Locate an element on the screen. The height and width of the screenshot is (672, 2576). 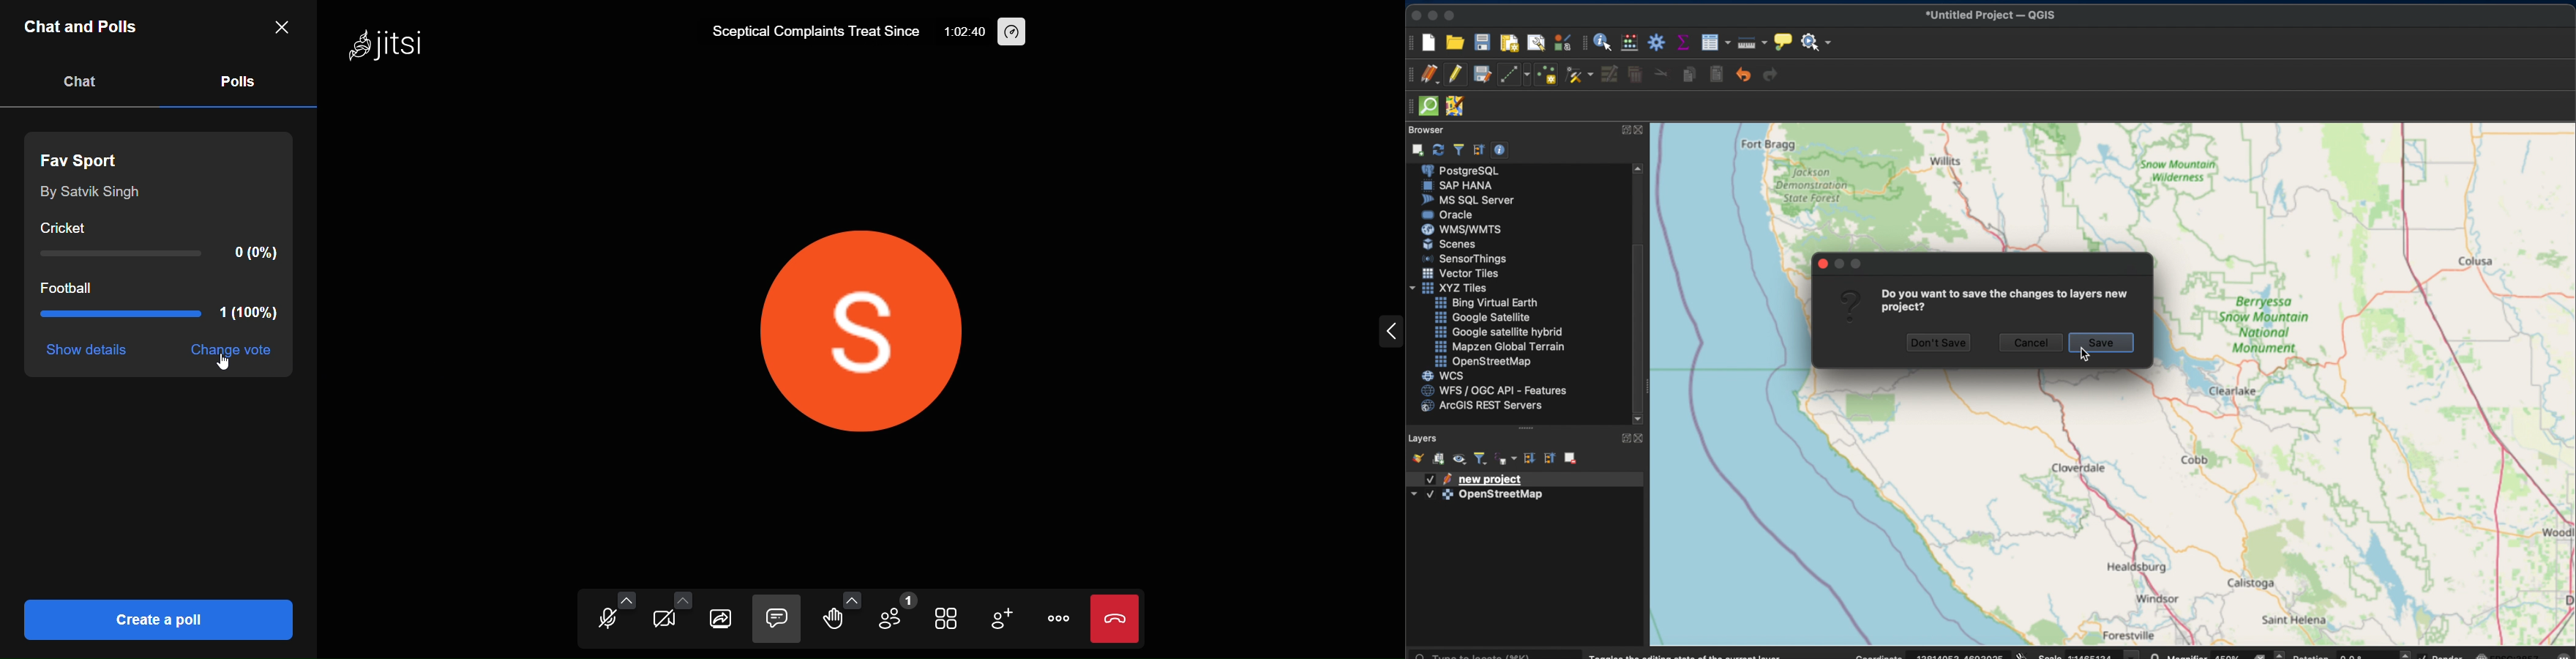
open  layer styling panel is located at coordinates (1415, 457).